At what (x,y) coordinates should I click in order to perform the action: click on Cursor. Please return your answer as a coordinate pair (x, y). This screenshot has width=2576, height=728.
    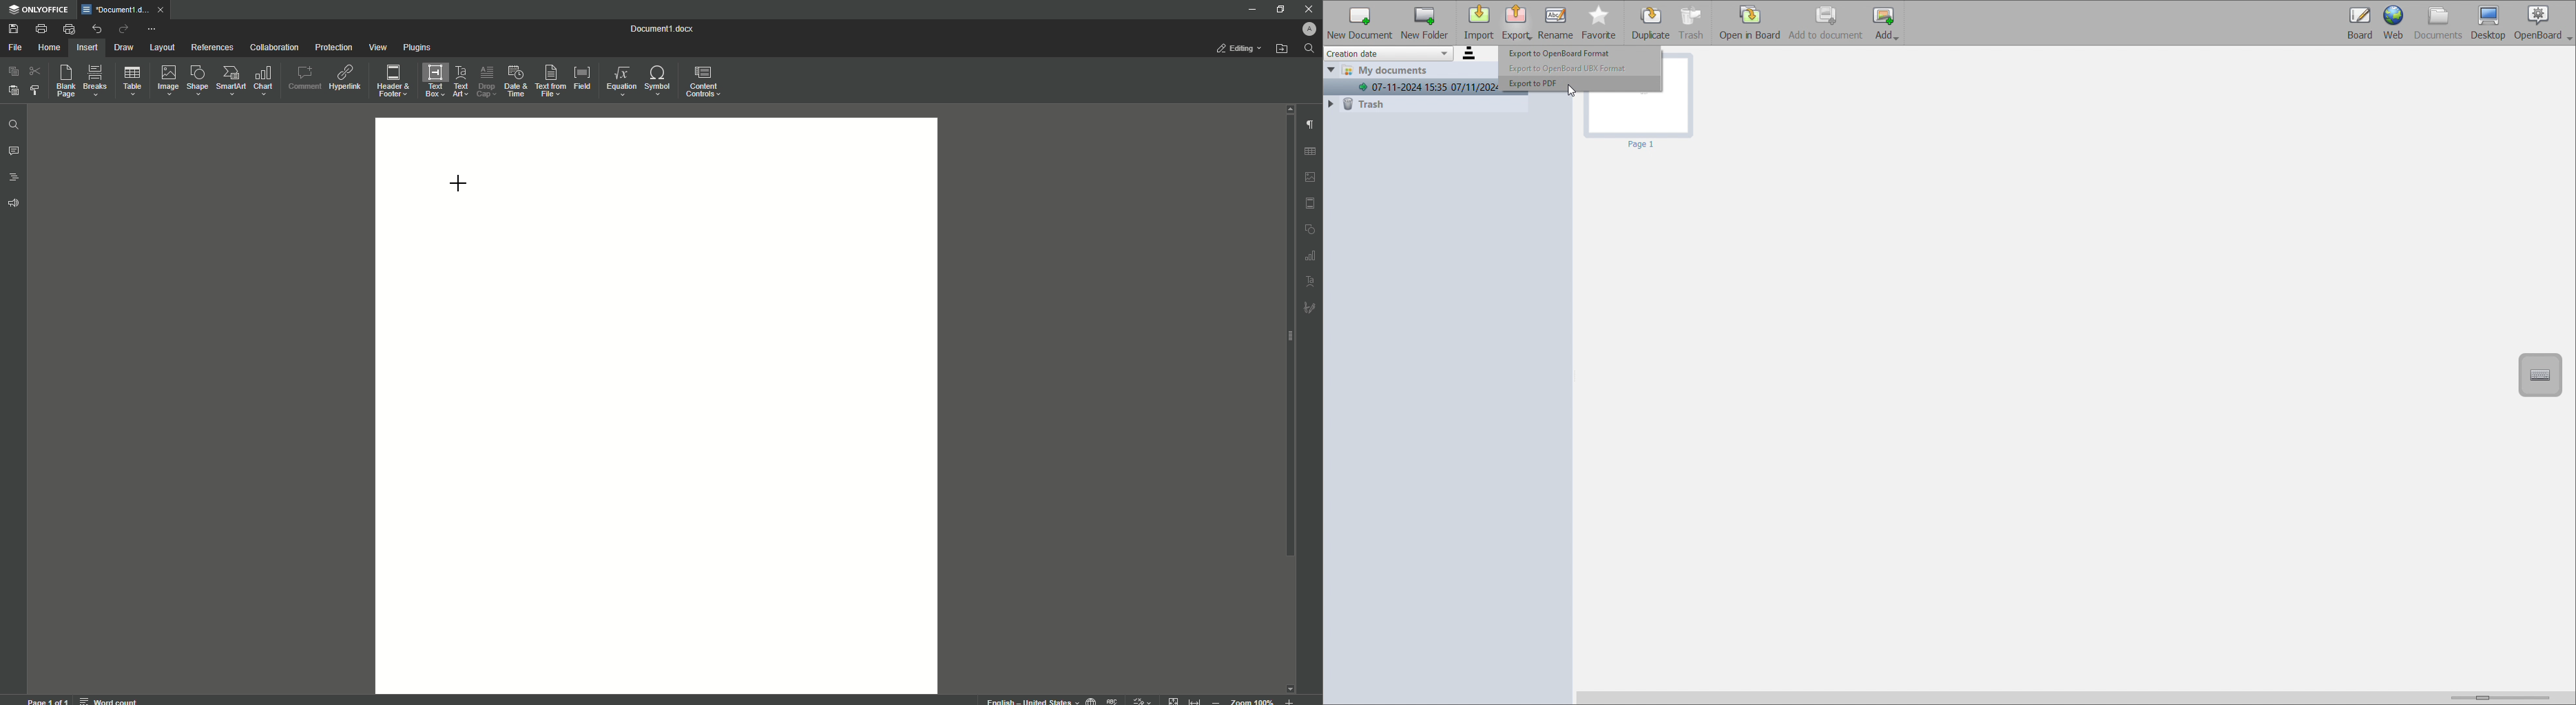
    Looking at the image, I should click on (459, 181).